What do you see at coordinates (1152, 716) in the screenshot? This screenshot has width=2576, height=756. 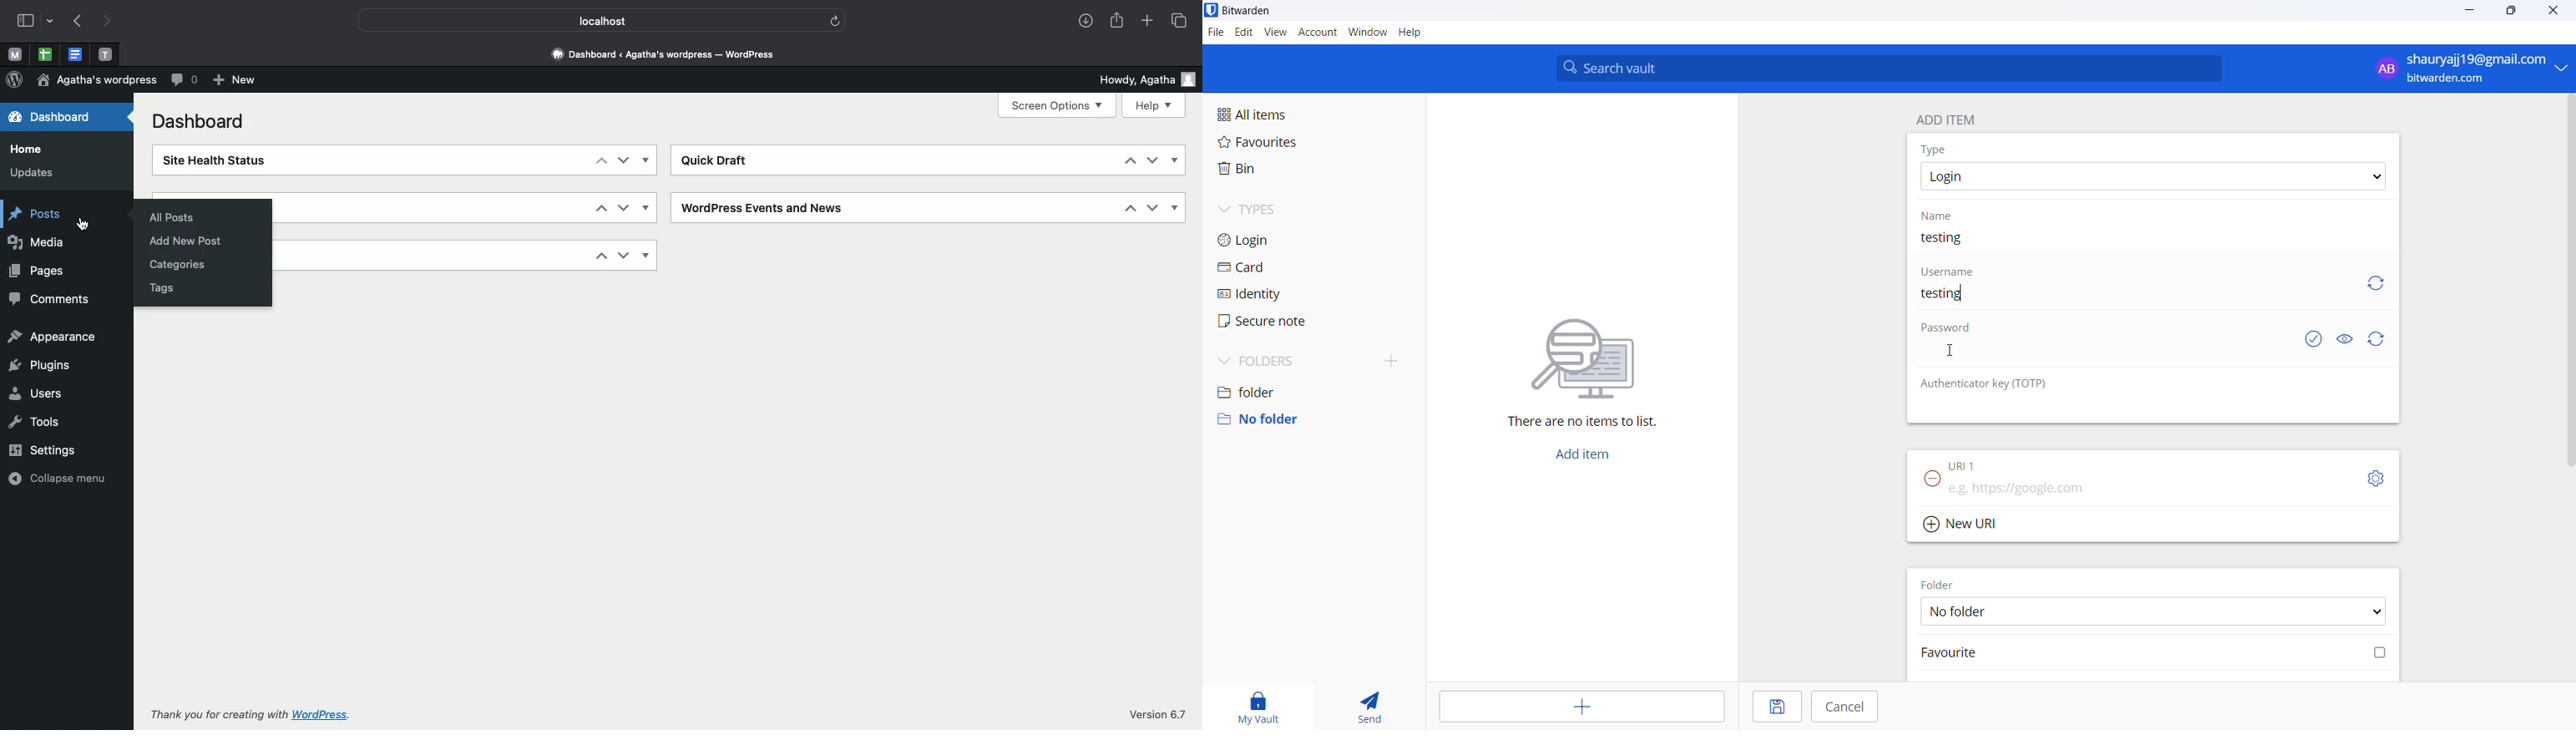 I see `Version 6.7` at bounding box center [1152, 716].